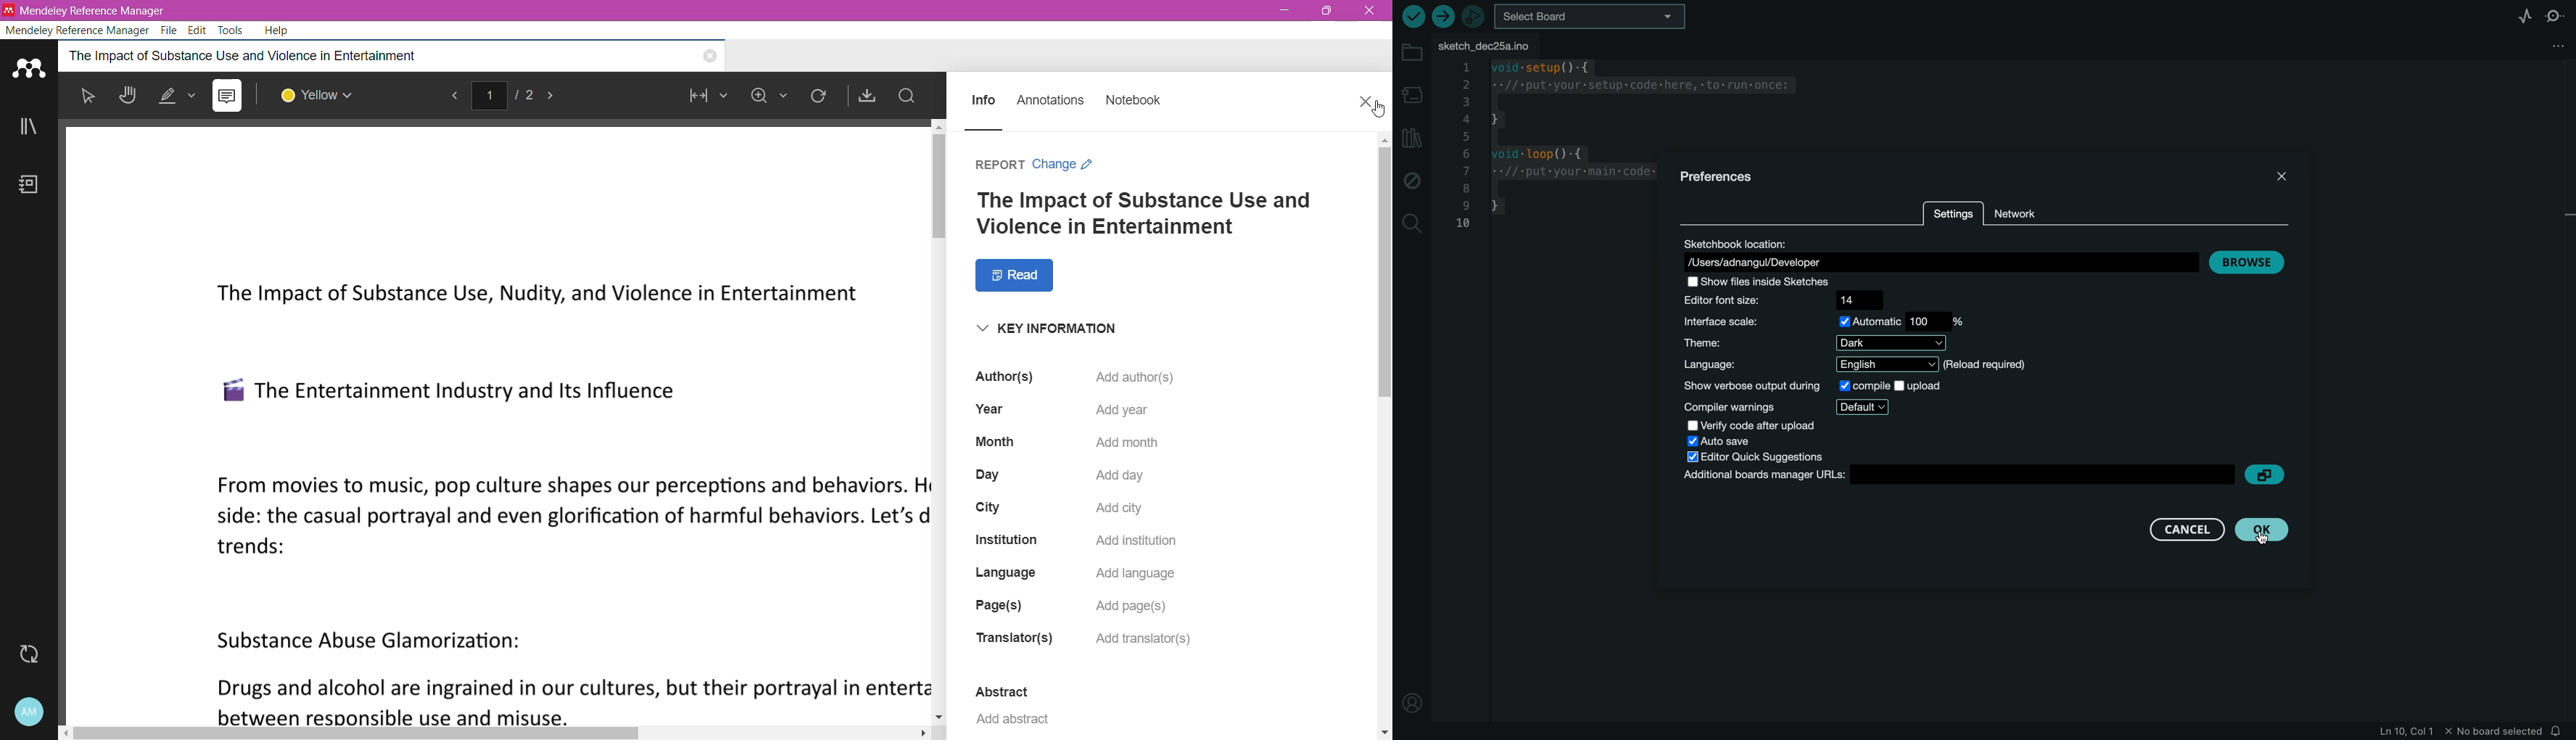 The image size is (2576, 756). What do you see at coordinates (2020, 209) in the screenshot?
I see `network` at bounding box center [2020, 209].